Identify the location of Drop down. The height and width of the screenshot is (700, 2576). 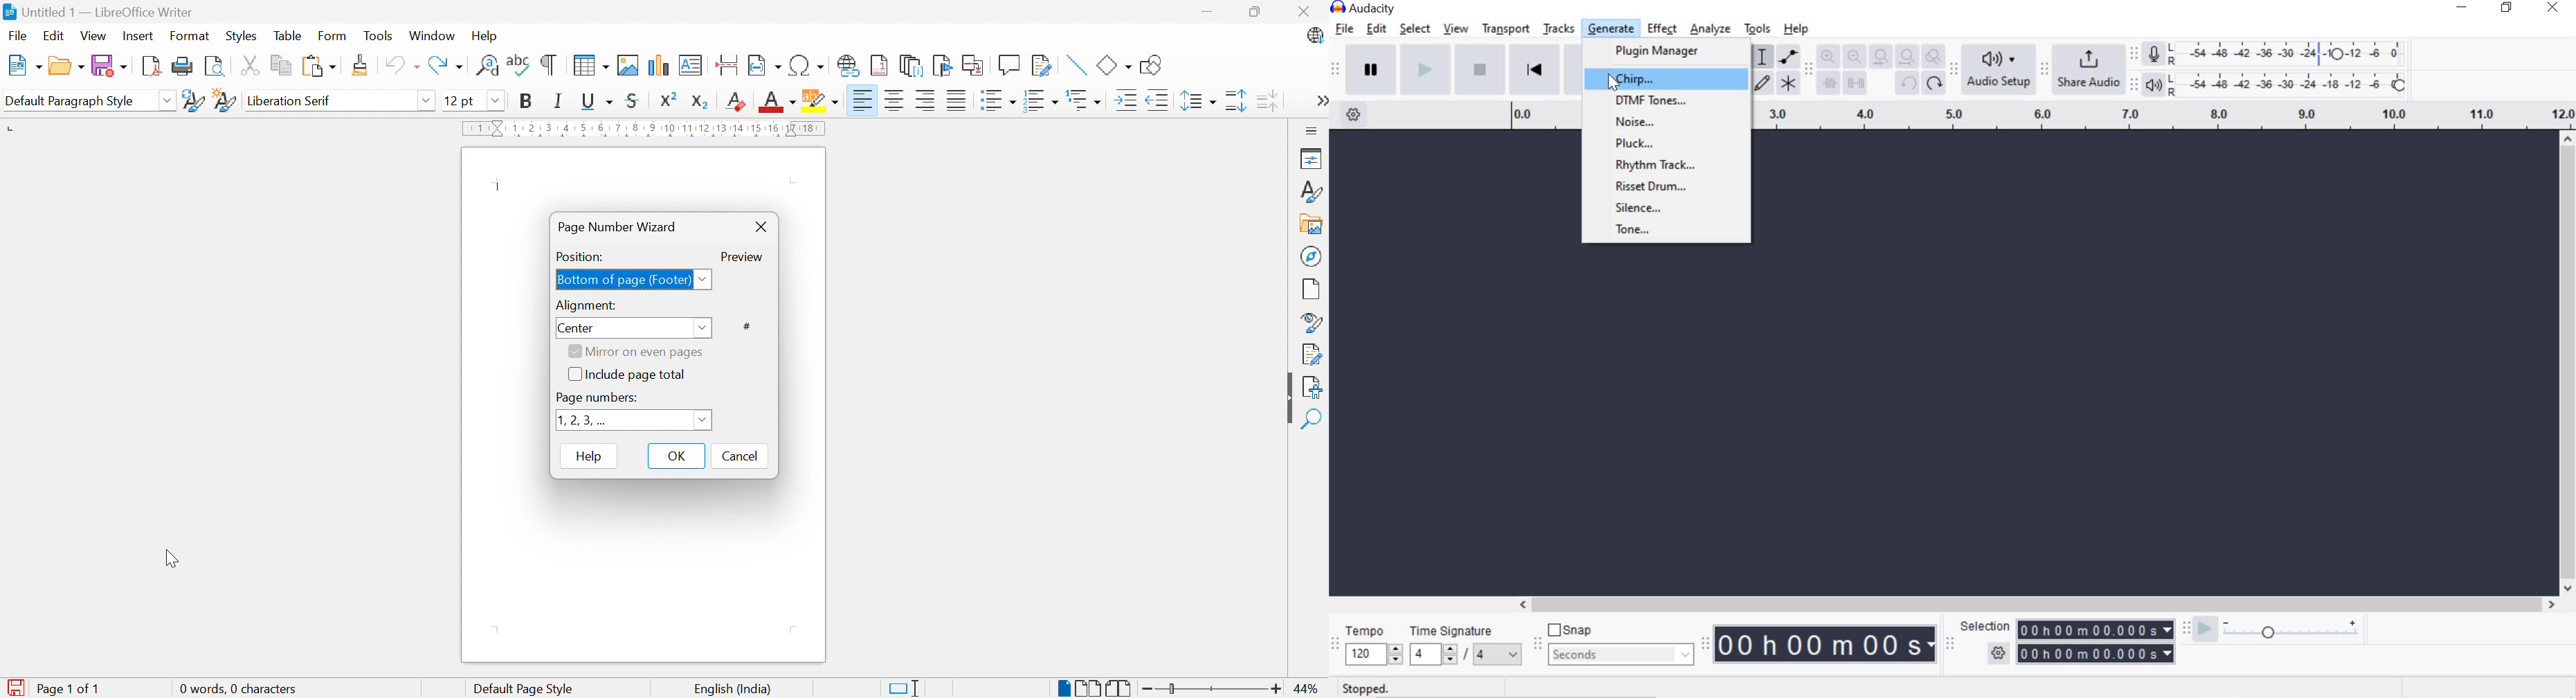
(428, 101).